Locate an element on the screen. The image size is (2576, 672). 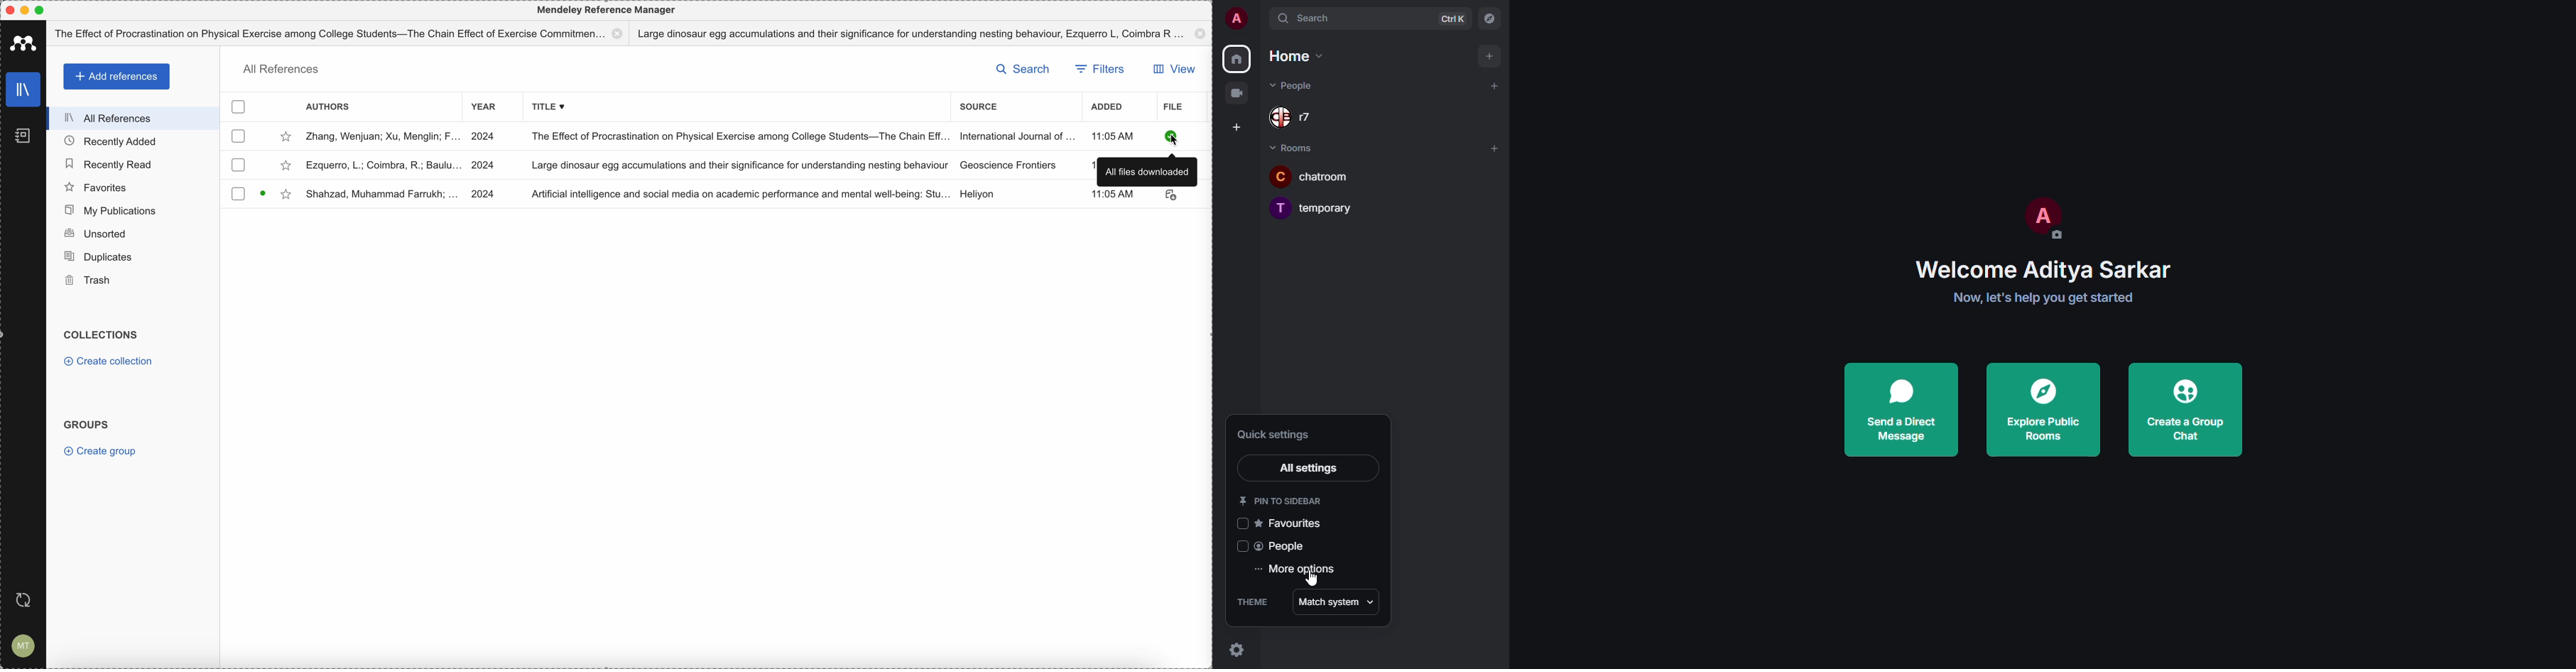
expand is located at coordinates (1261, 20).